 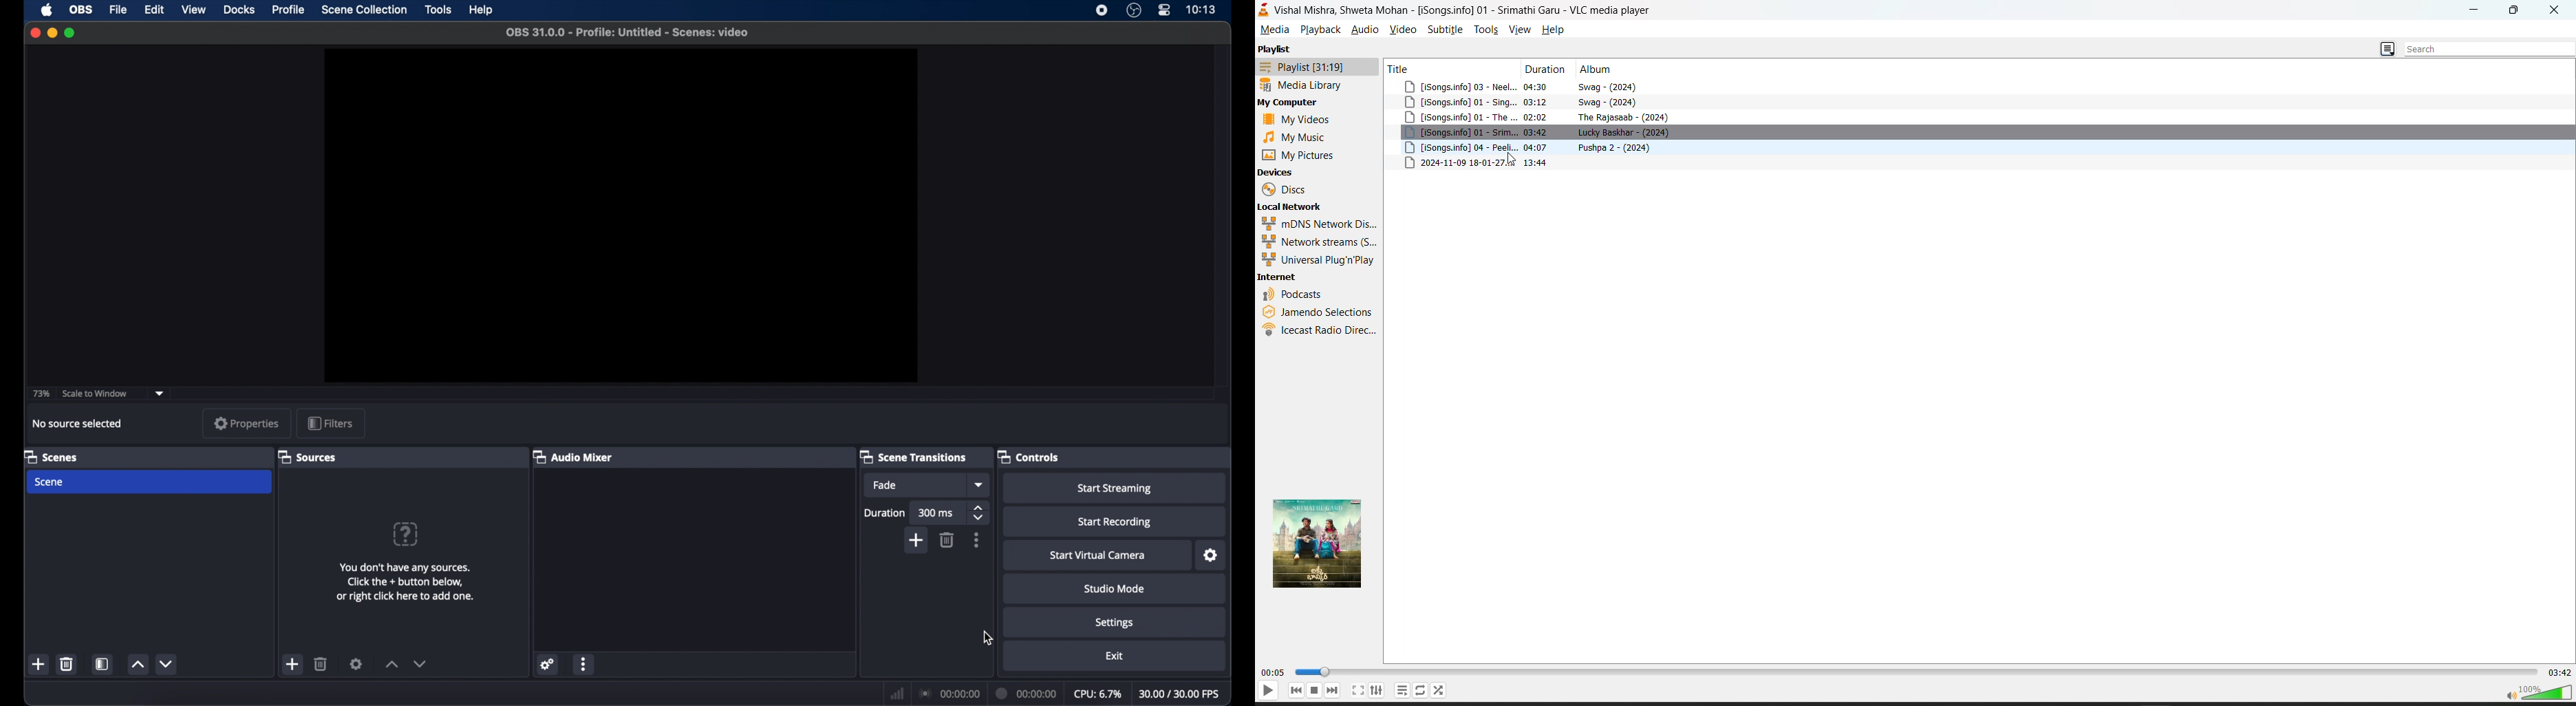 I want to click on scene filters, so click(x=103, y=664).